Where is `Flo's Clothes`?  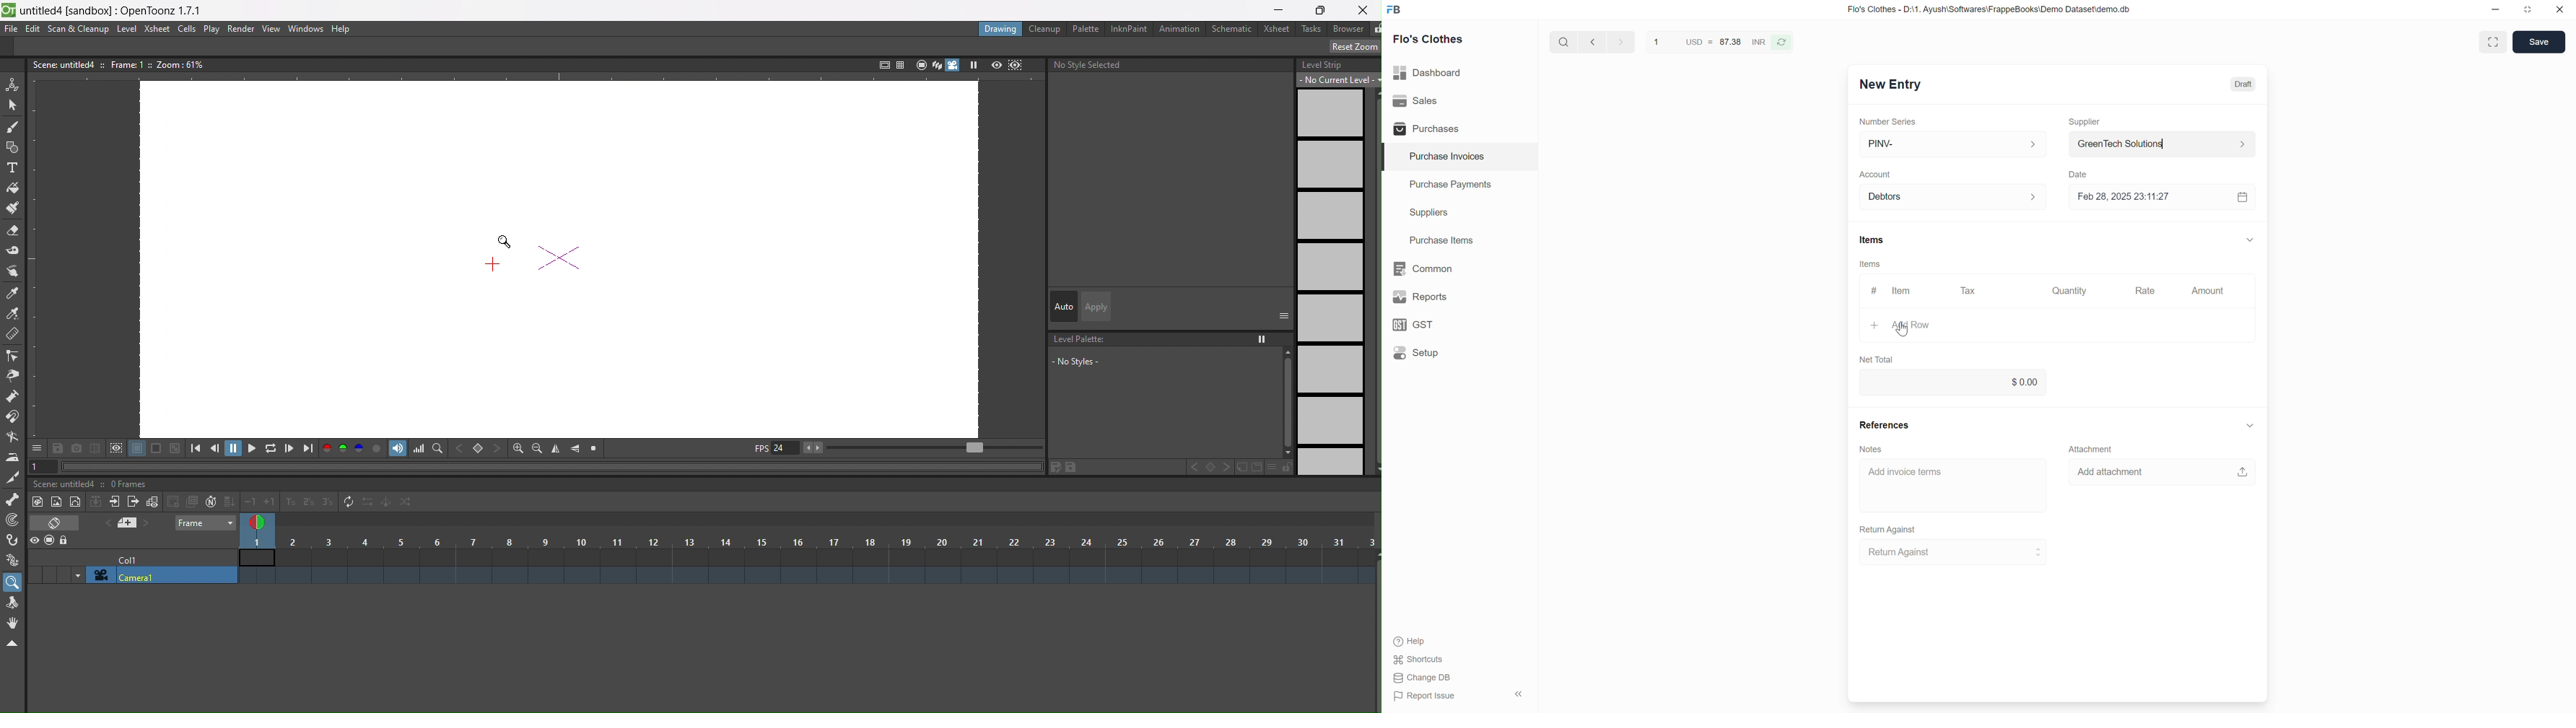
Flo's Clothes is located at coordinates (1429, 39).